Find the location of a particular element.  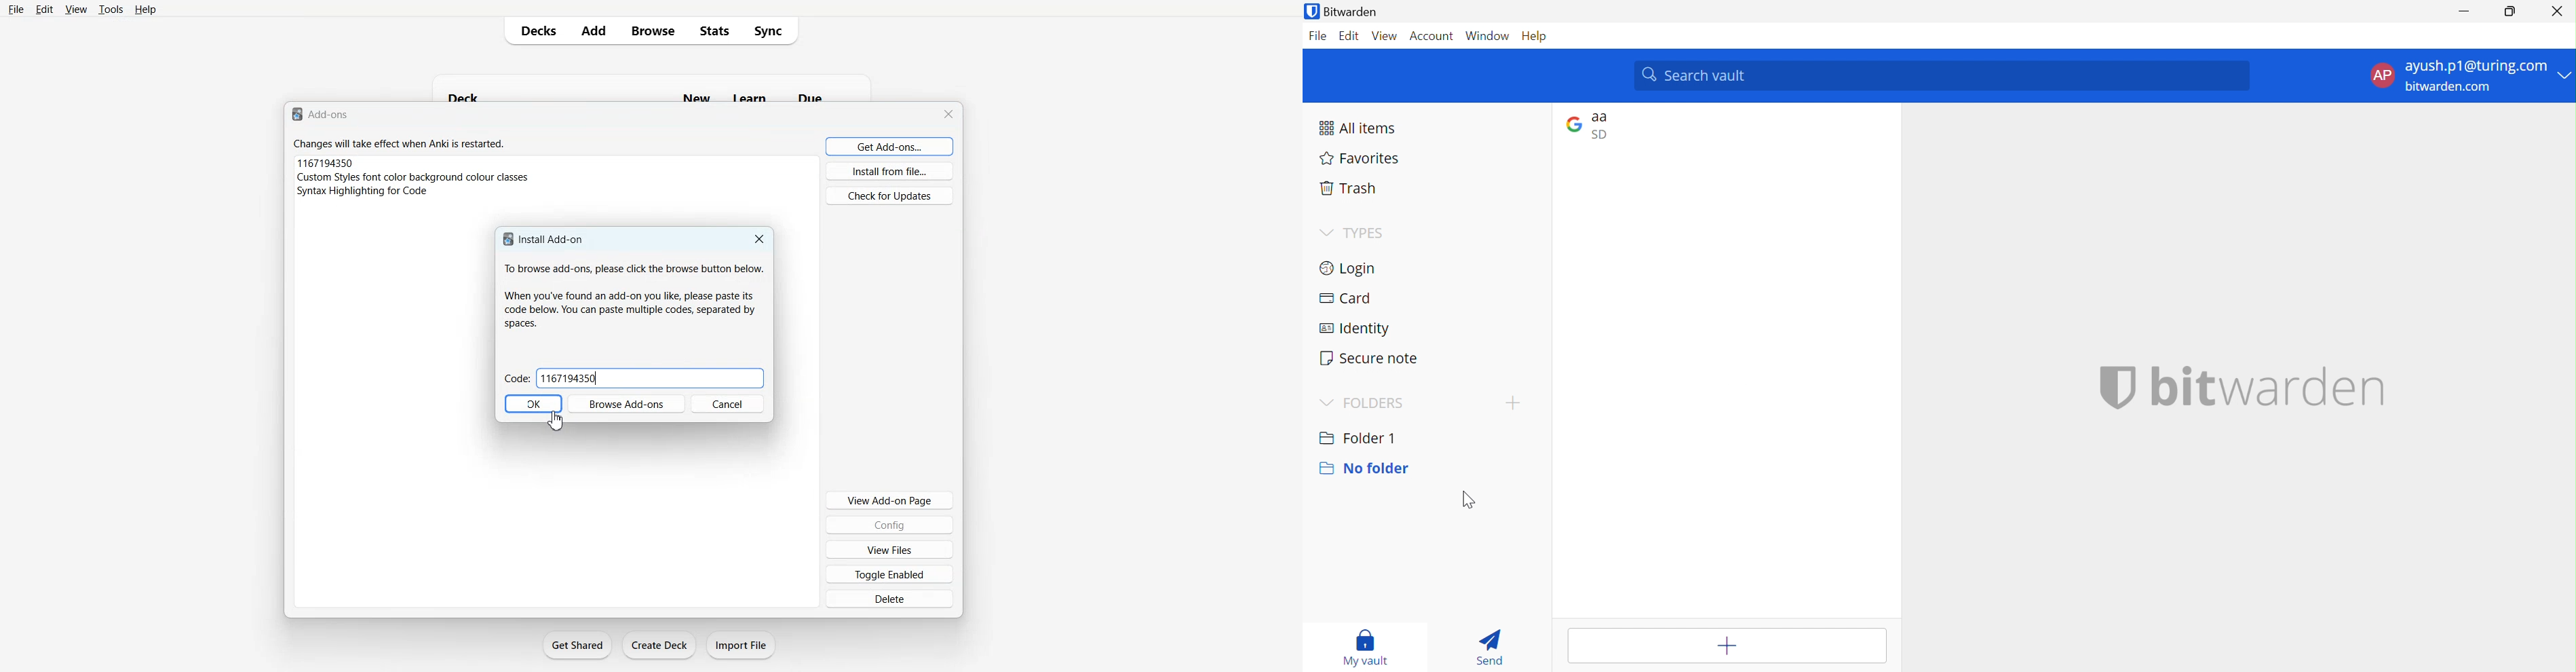

Import File is located at coordinates (742, 645).